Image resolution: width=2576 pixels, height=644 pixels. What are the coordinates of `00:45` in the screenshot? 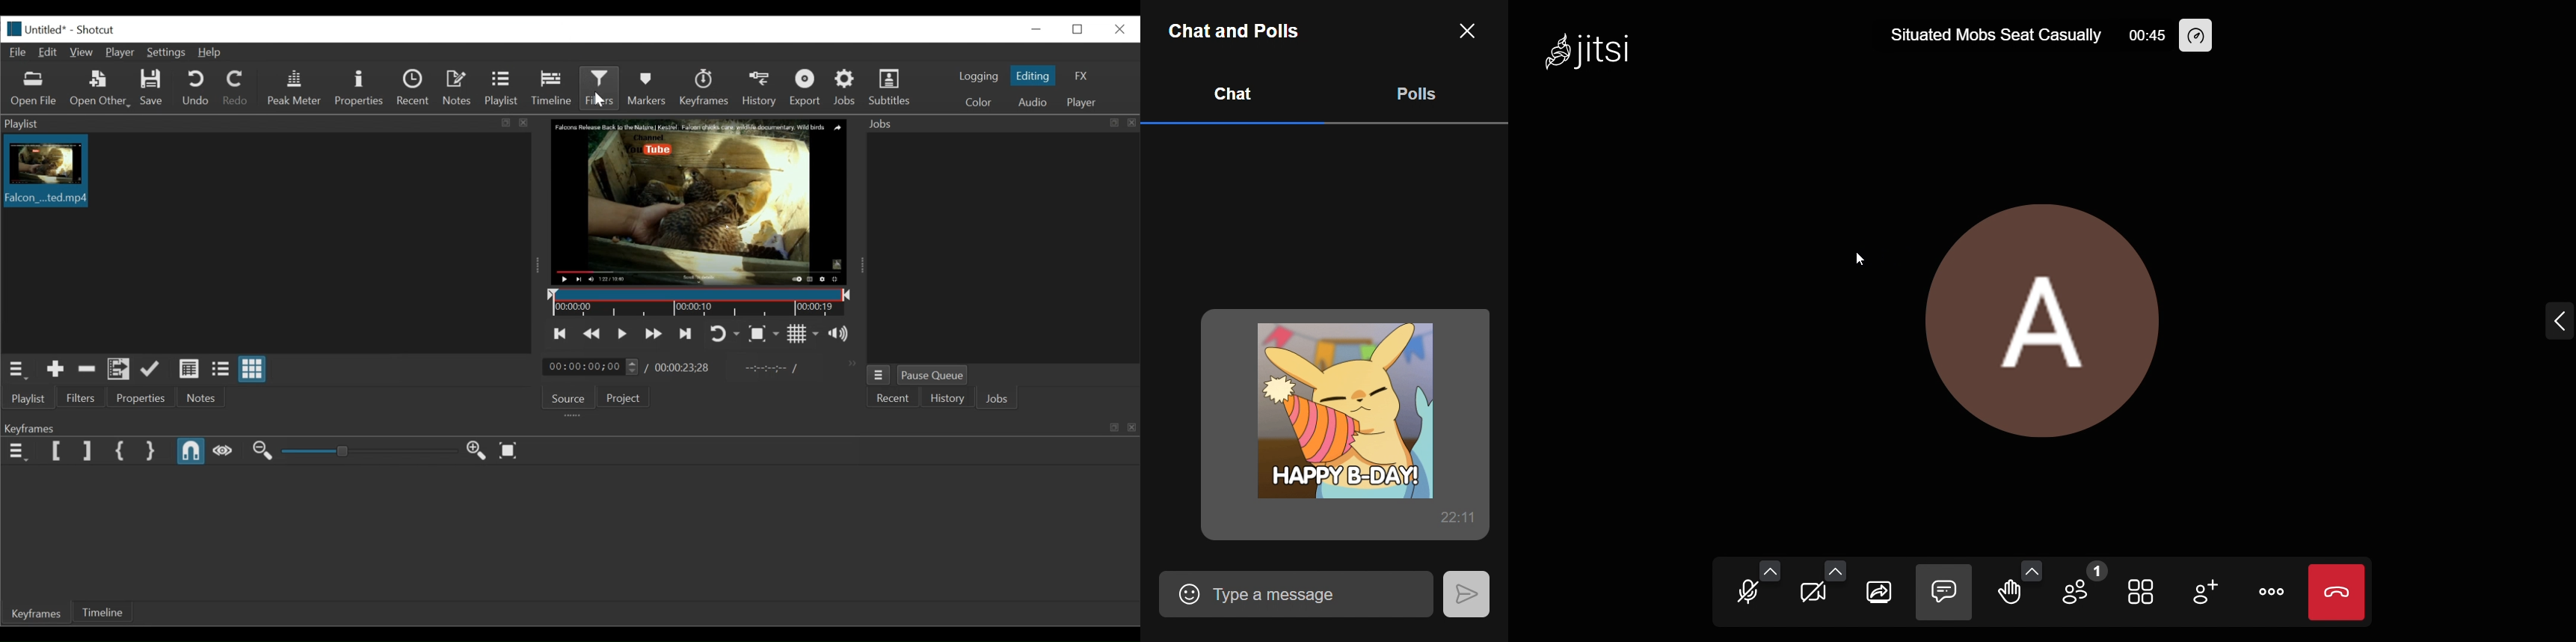 It's located at (2145, 35).